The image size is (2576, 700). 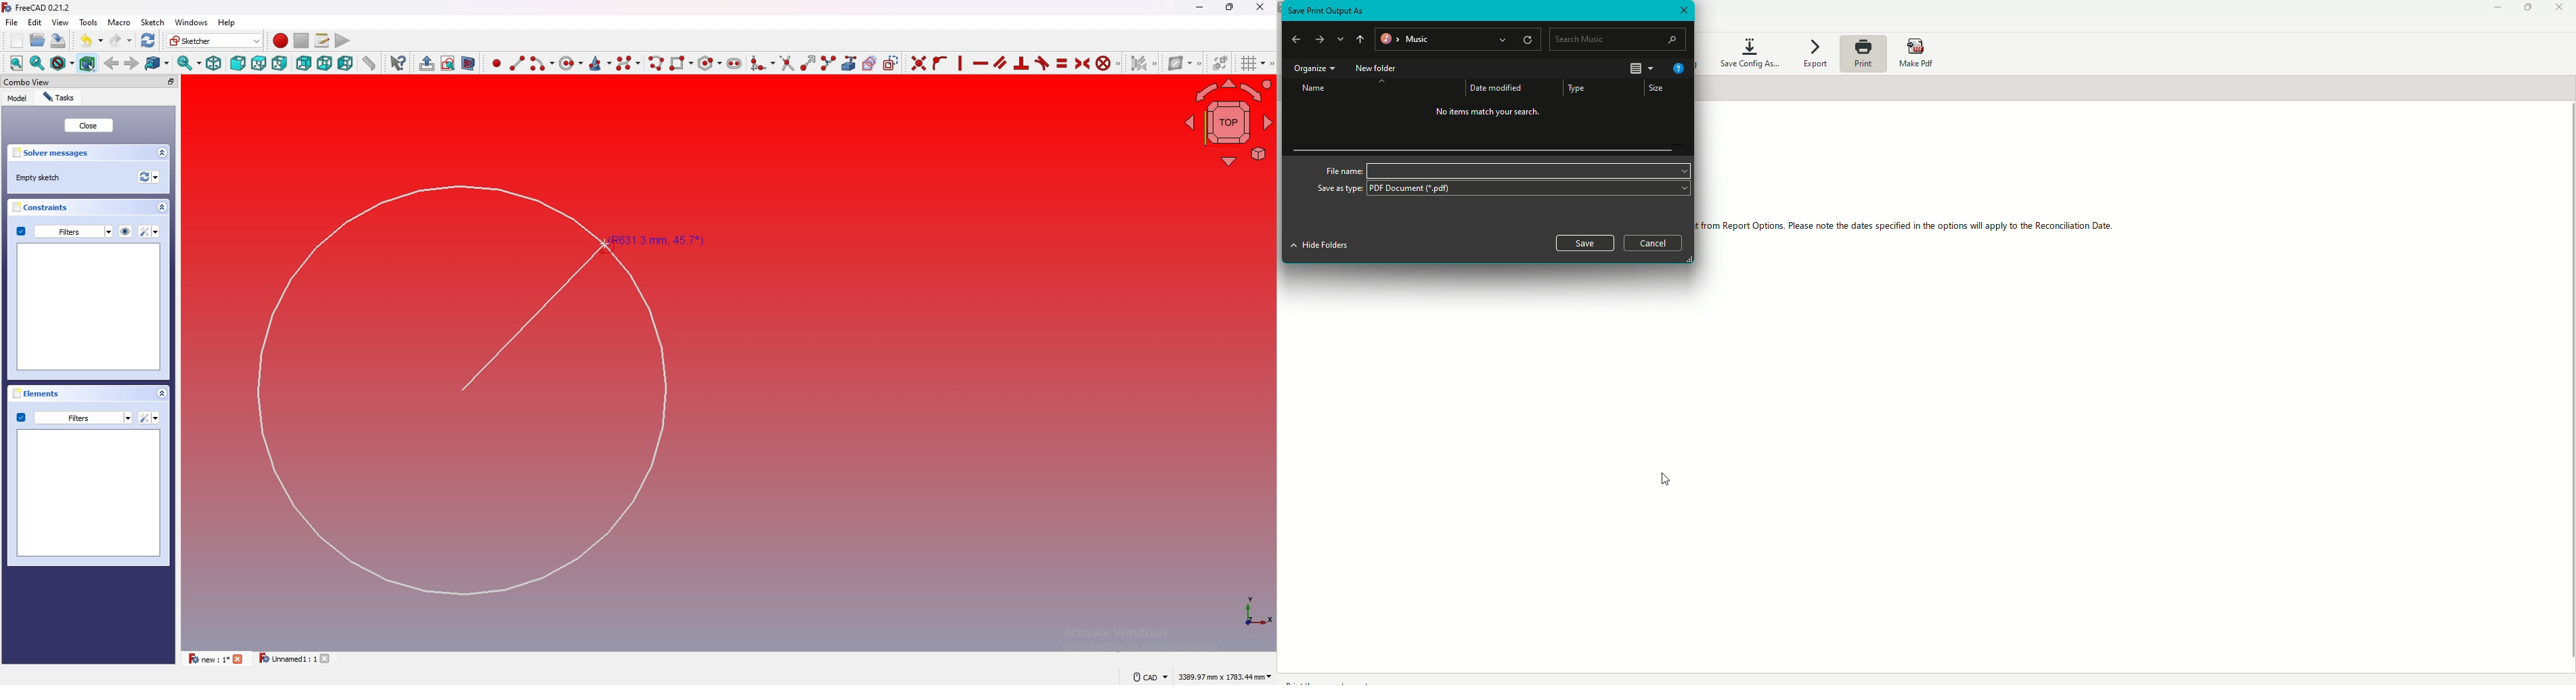 I want to click on Organize, so click(x=1312, y=69).